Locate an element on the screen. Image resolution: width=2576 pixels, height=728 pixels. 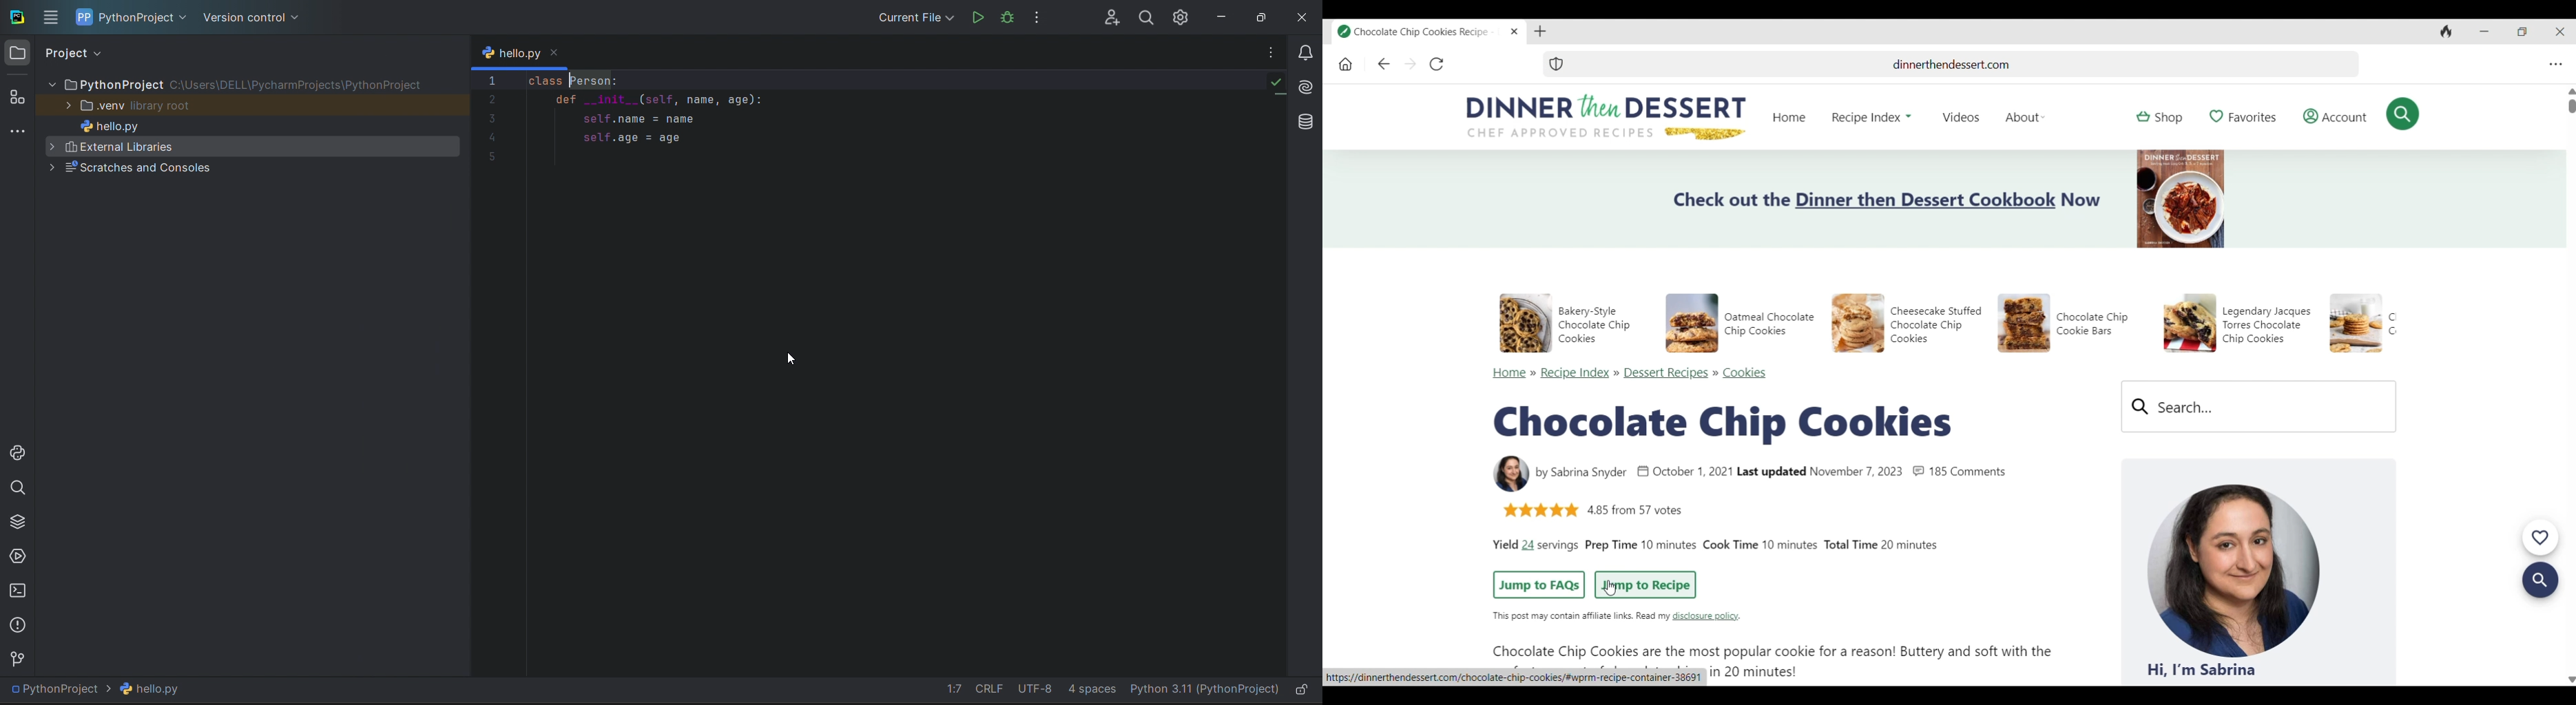
cursor is located at coordinates (789, 357).